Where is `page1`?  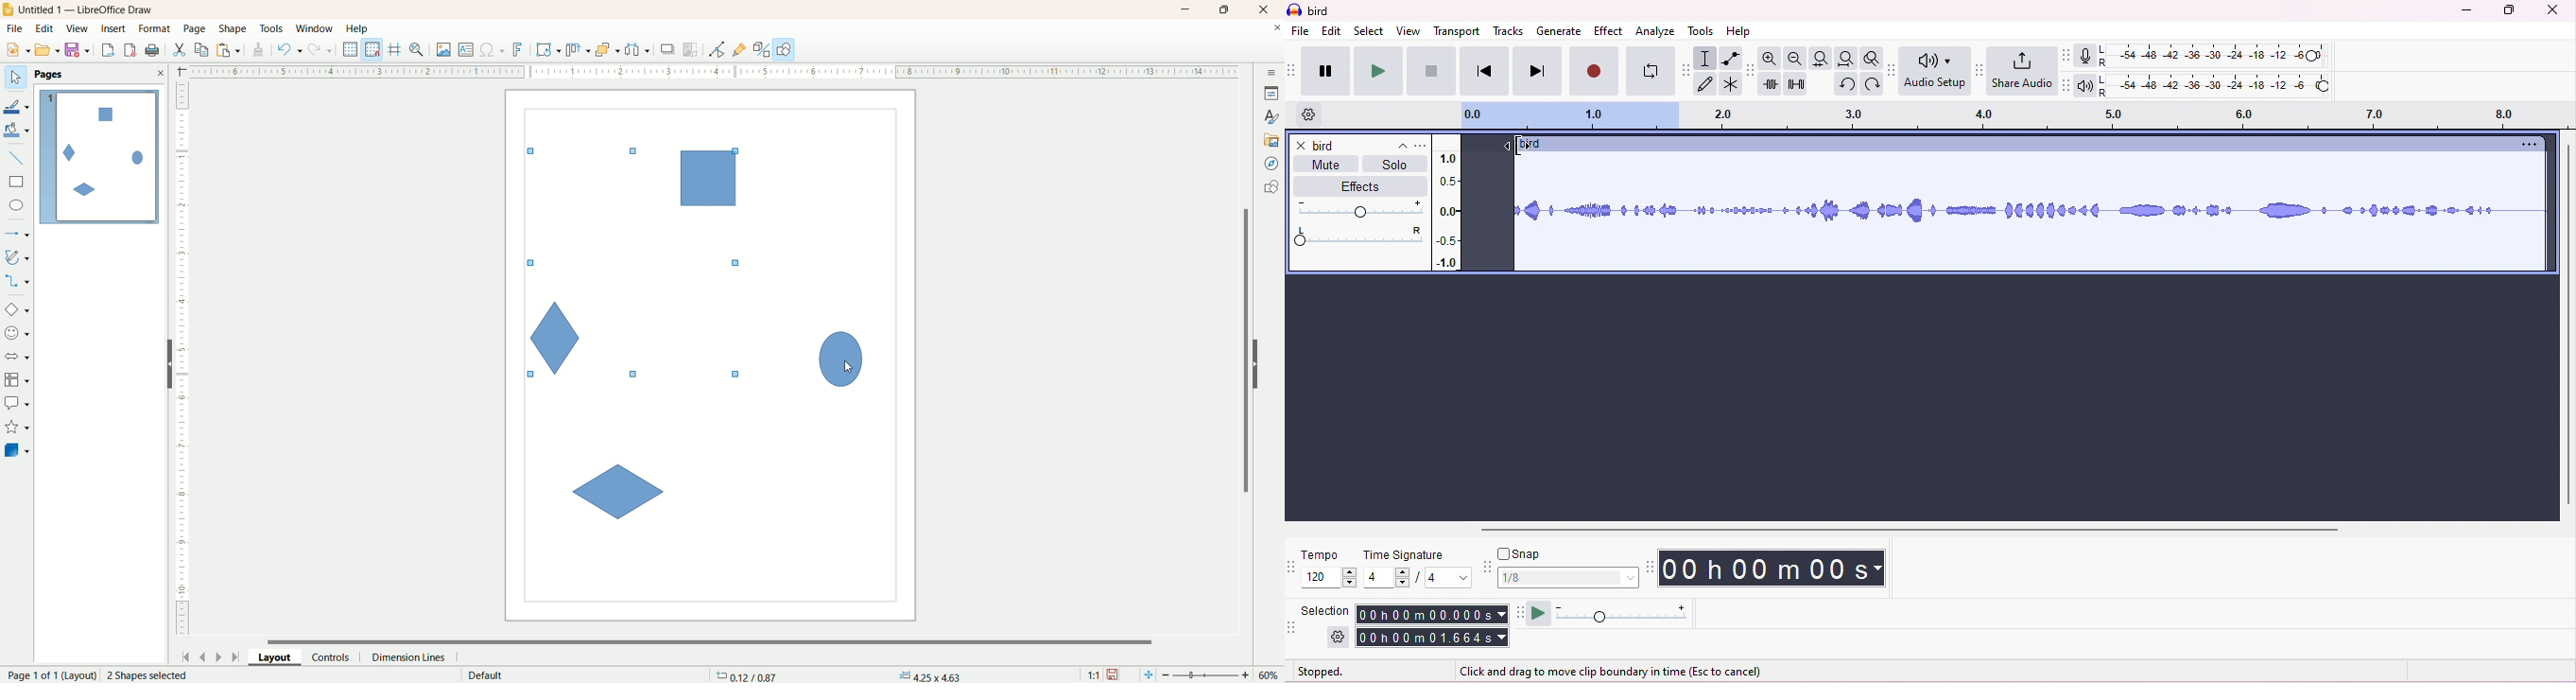
page1 is located at coordinates (100, 157).